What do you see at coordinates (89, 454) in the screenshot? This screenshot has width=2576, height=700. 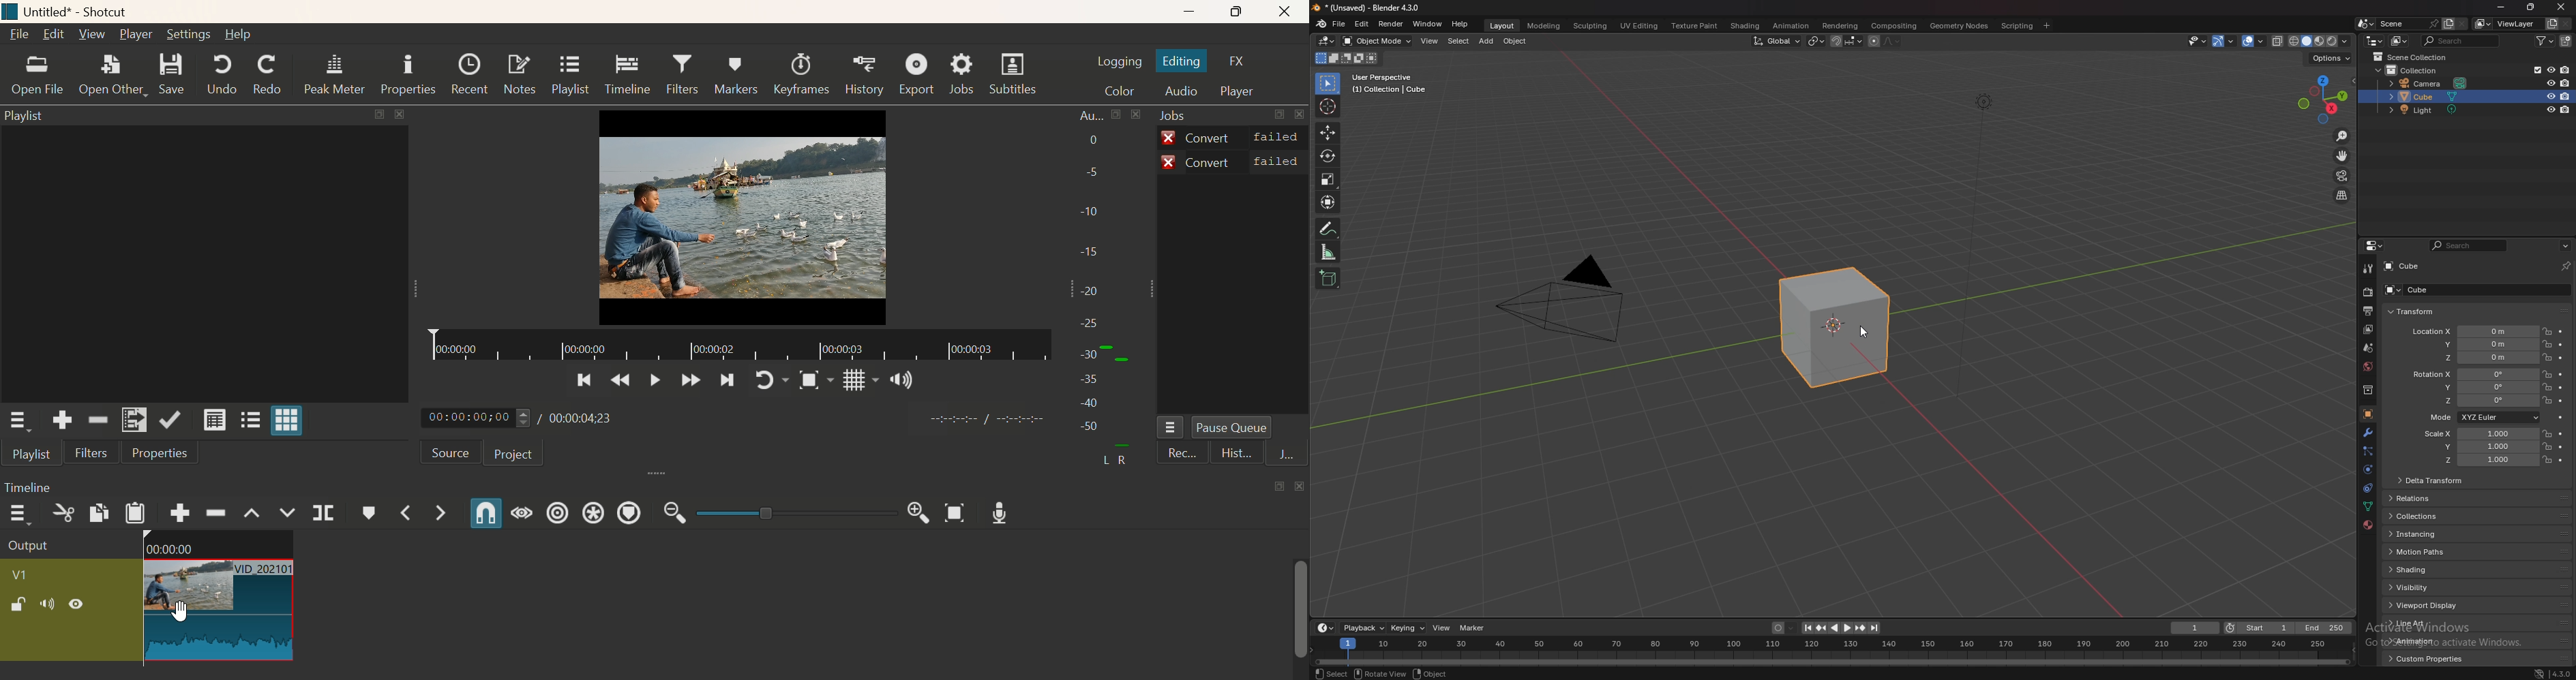 I see `` at bounding box center [89, 454].